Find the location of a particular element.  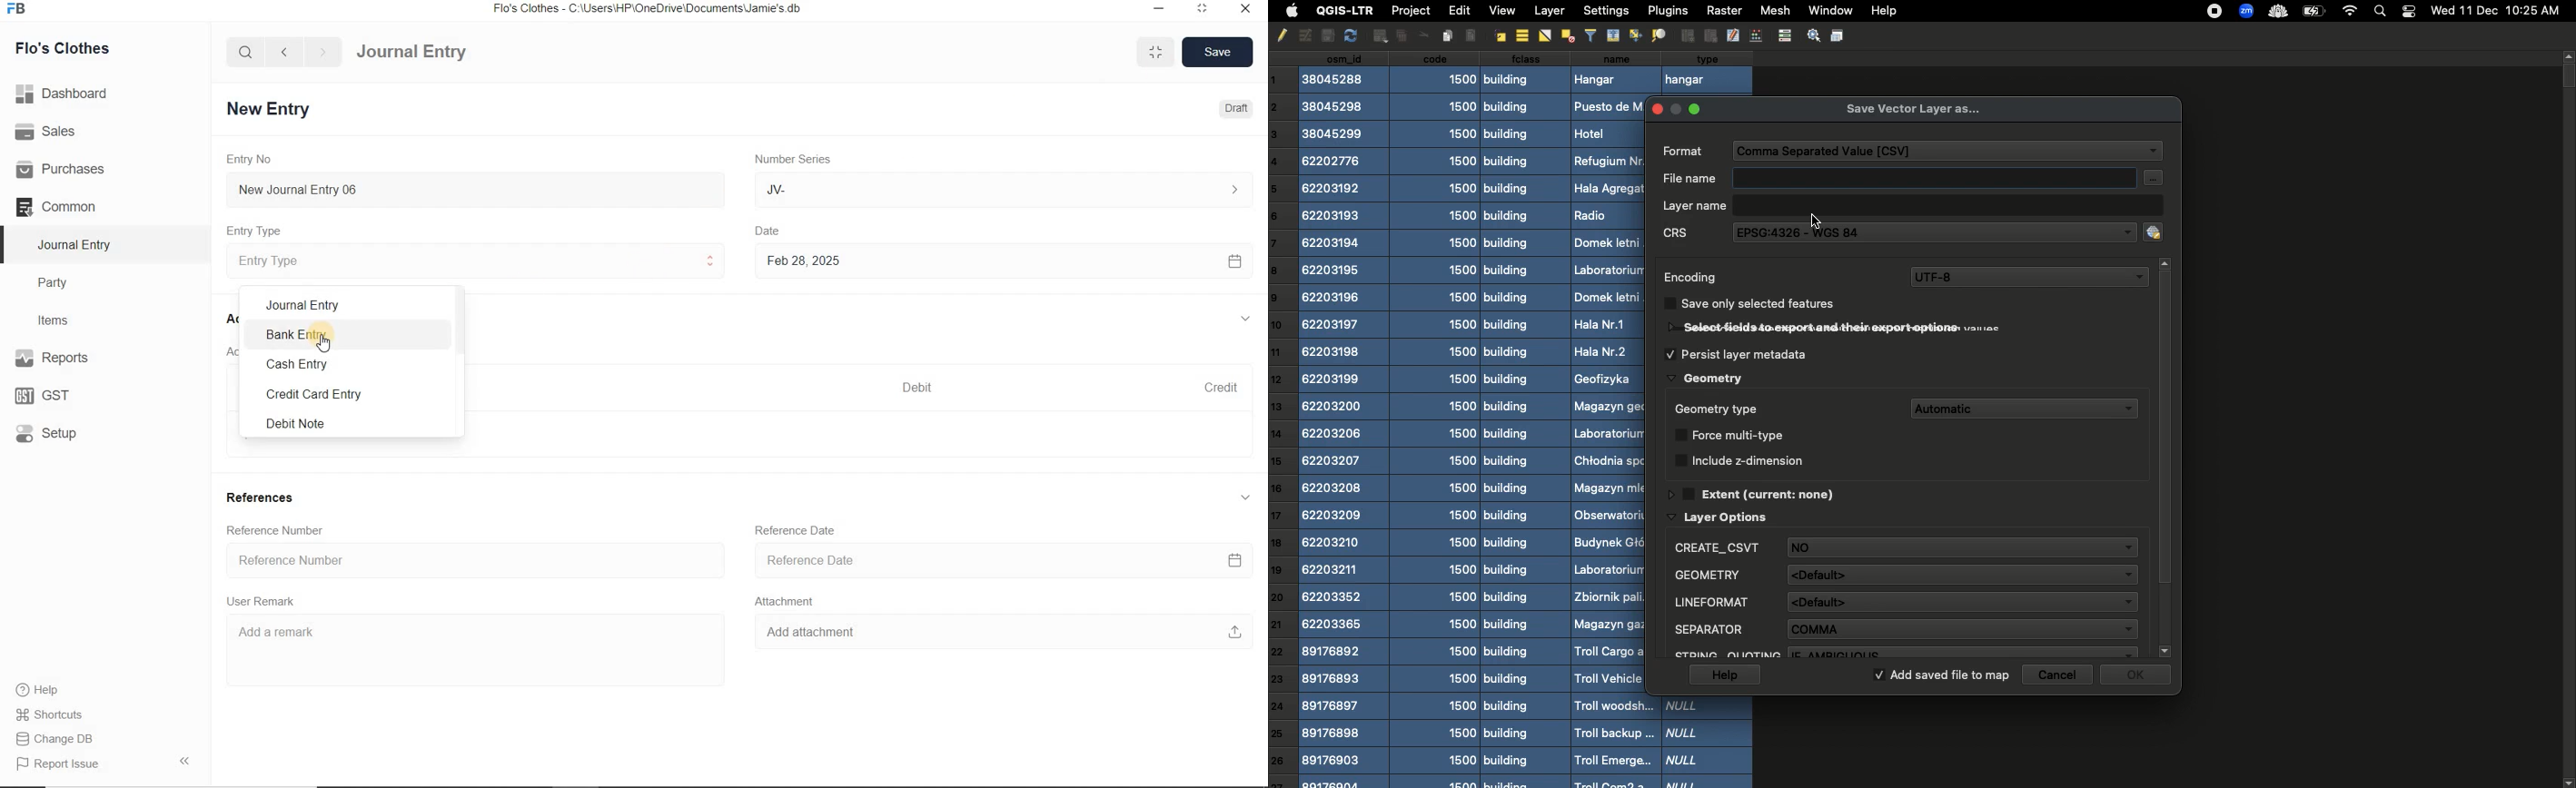

cloud is located at coordinates (2276, 10).